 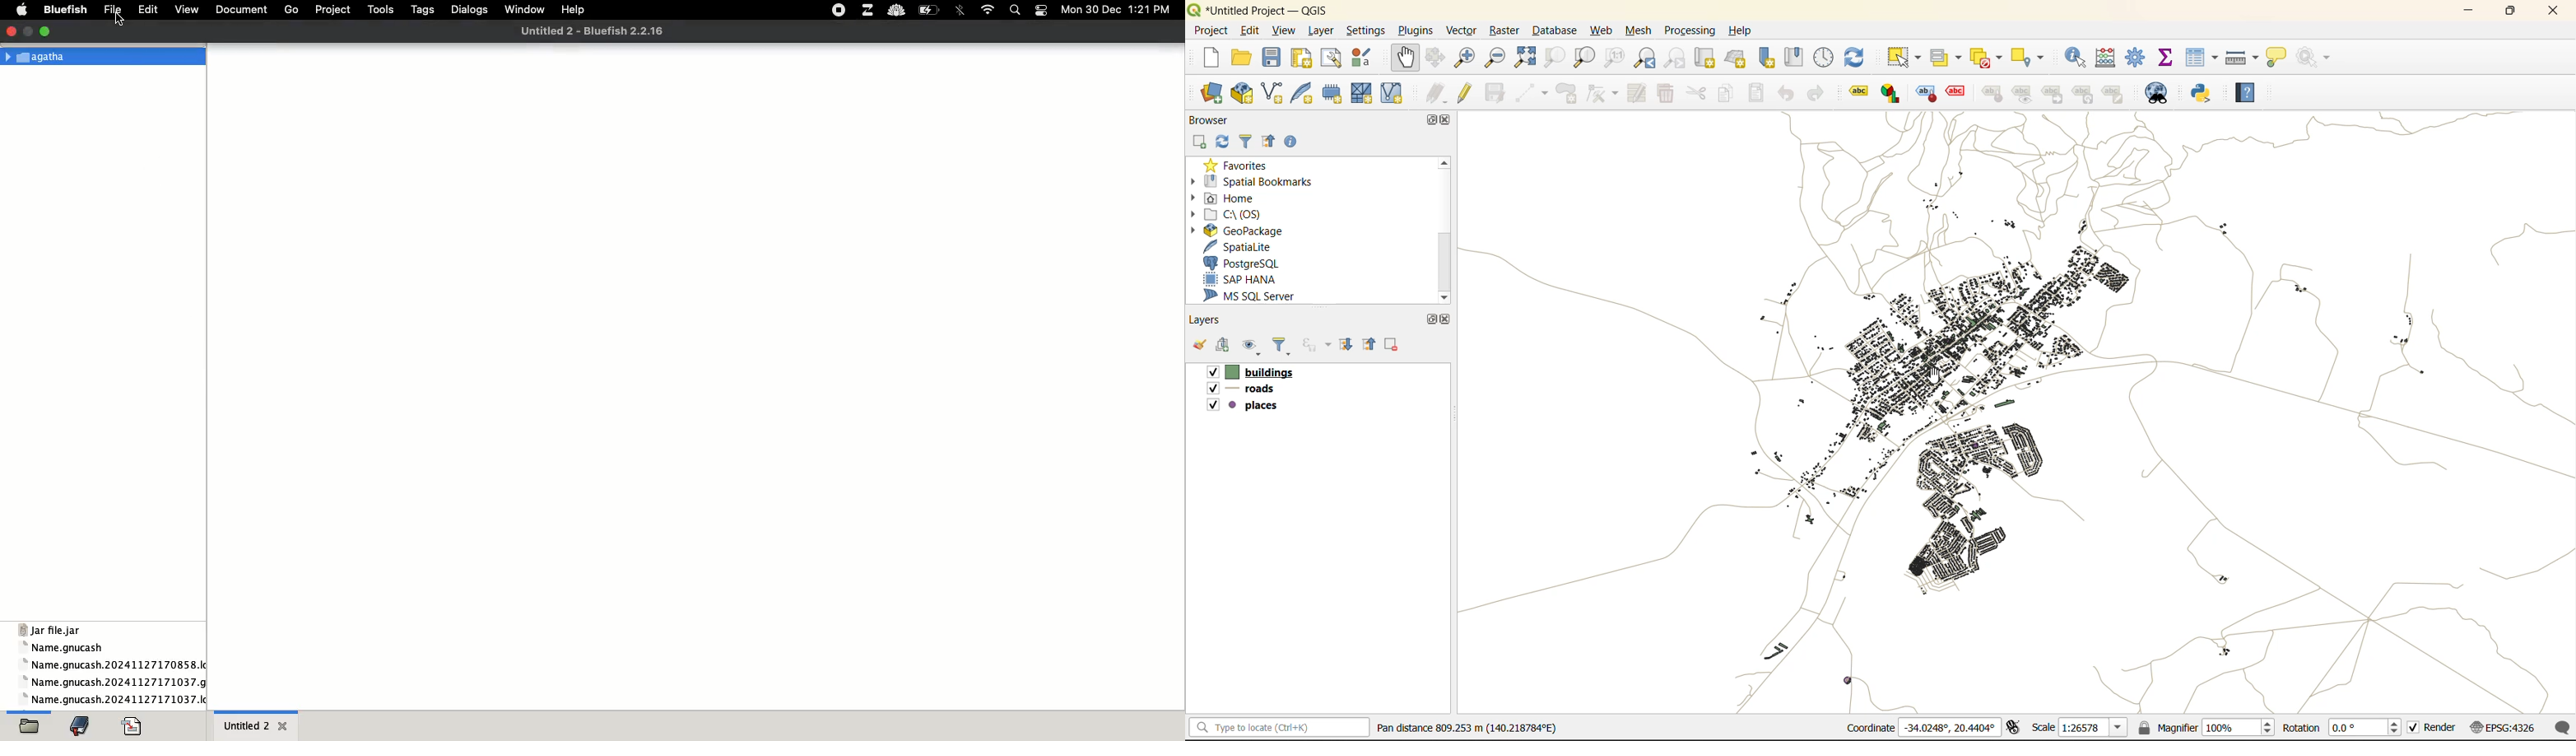 I want to click on new mesh, so click(x=1362, y=92).